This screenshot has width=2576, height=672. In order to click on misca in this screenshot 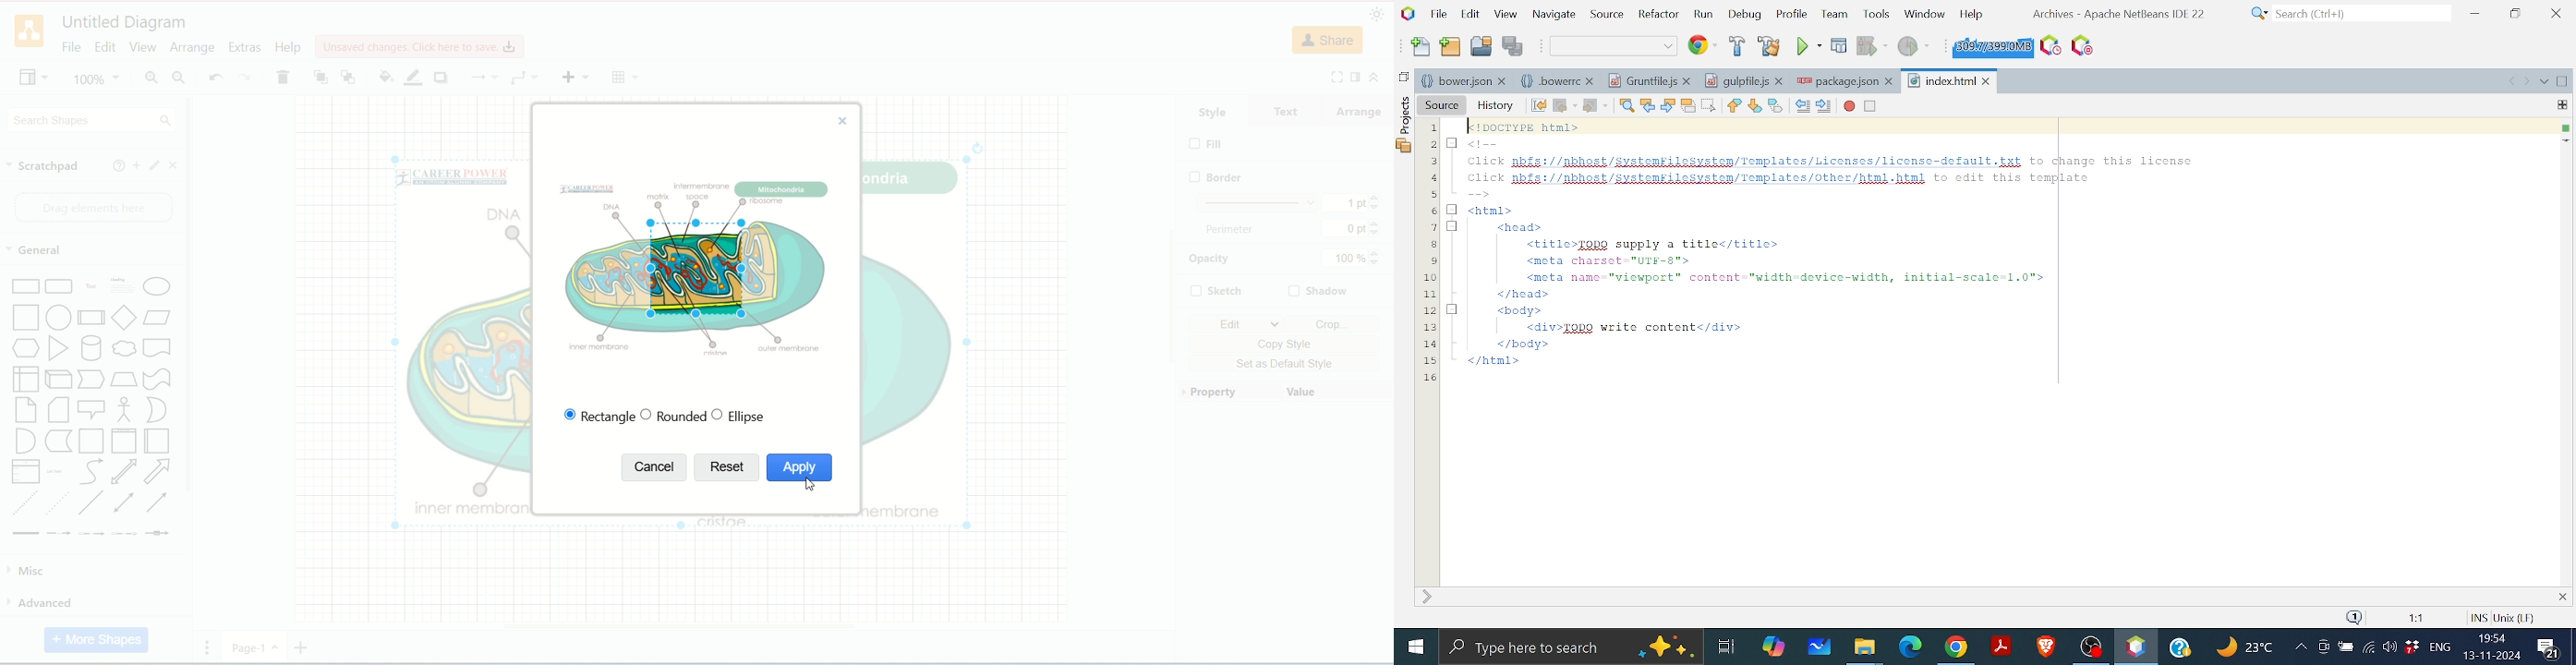, I will do `click(30, 571)`.